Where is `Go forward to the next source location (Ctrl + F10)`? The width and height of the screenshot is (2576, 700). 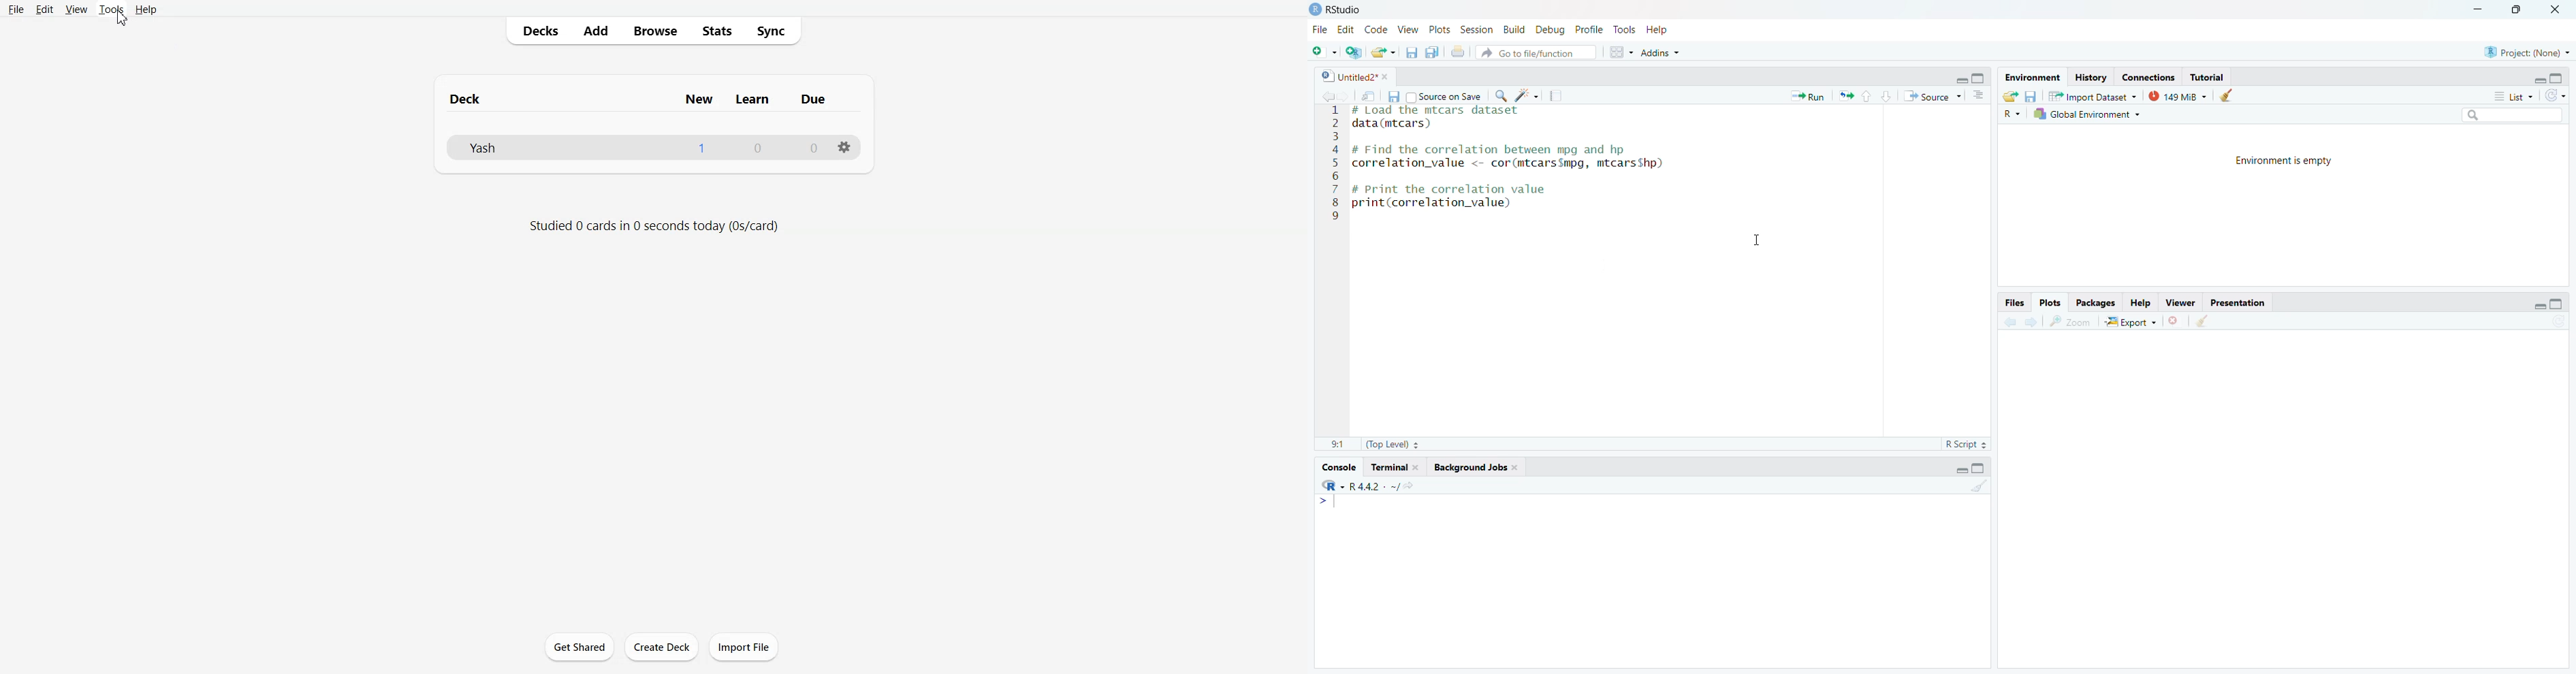 Go forward to the next source location (Ctrl + F10) is located at coordinates (1344, 95).